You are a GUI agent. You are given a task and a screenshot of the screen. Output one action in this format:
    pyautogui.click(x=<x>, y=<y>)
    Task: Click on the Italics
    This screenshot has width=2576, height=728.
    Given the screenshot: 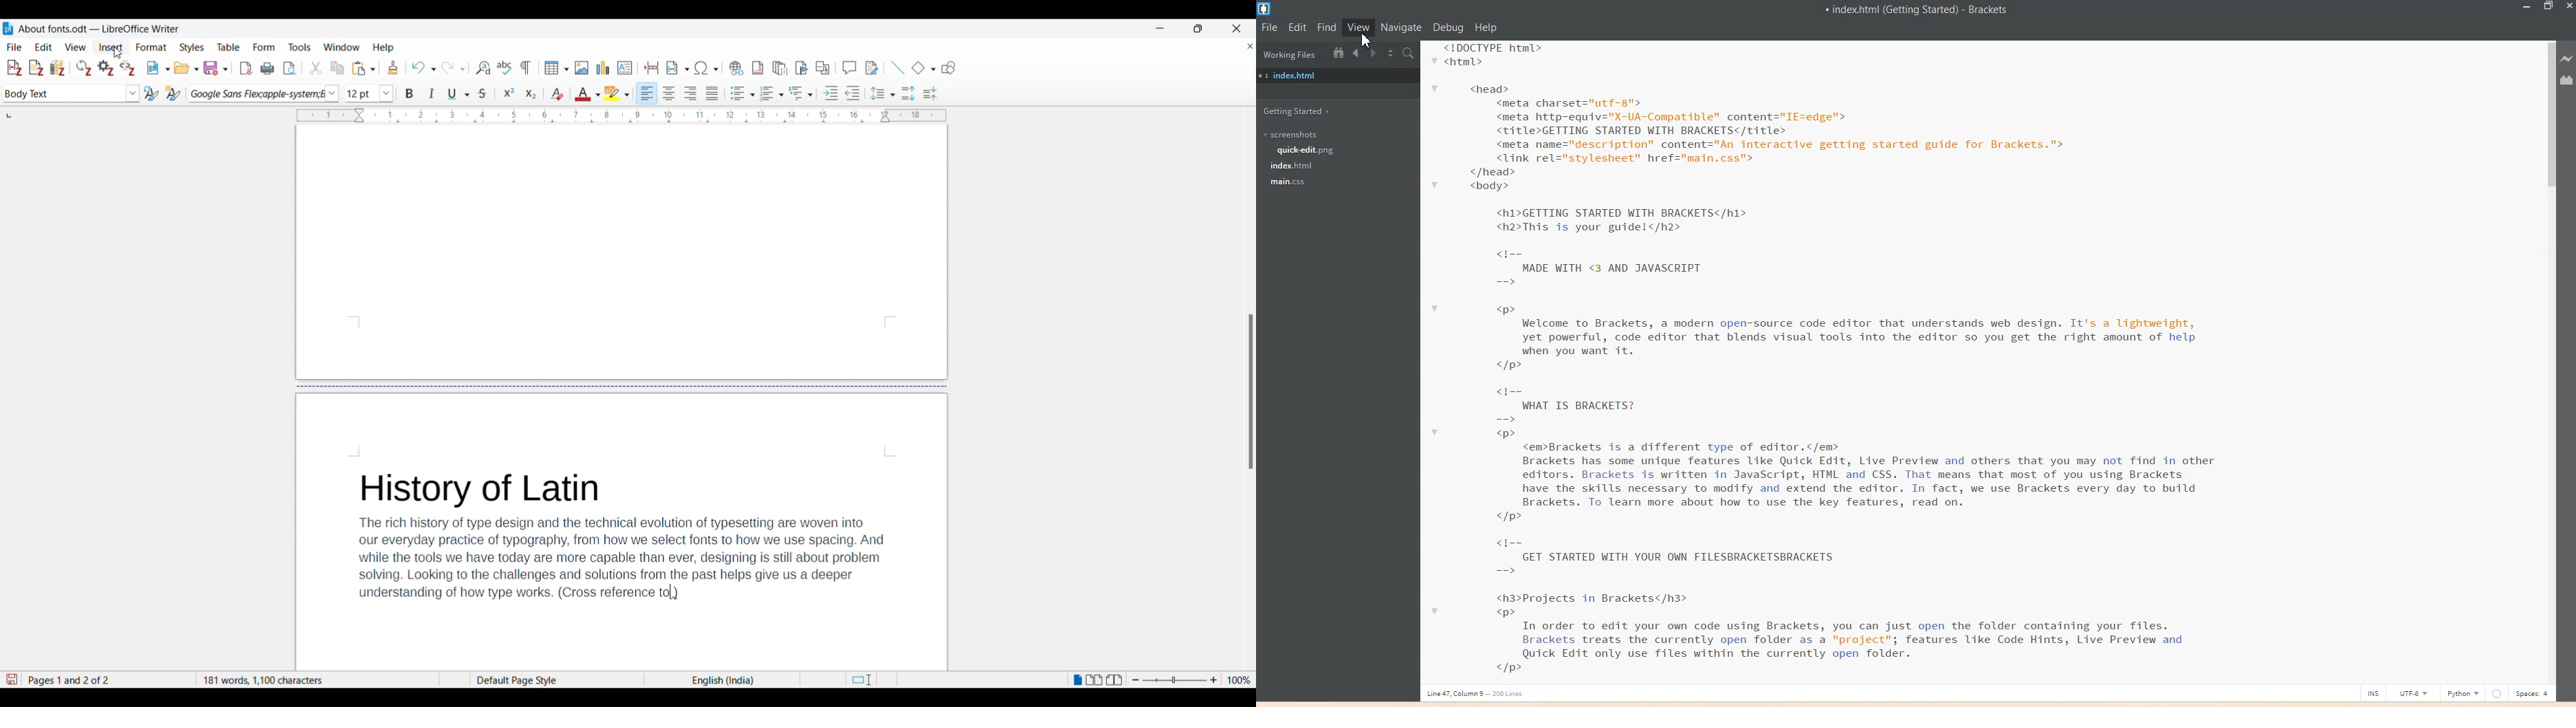 What is the action you would take?
    pyautogui.click(x=433, y=94)
    